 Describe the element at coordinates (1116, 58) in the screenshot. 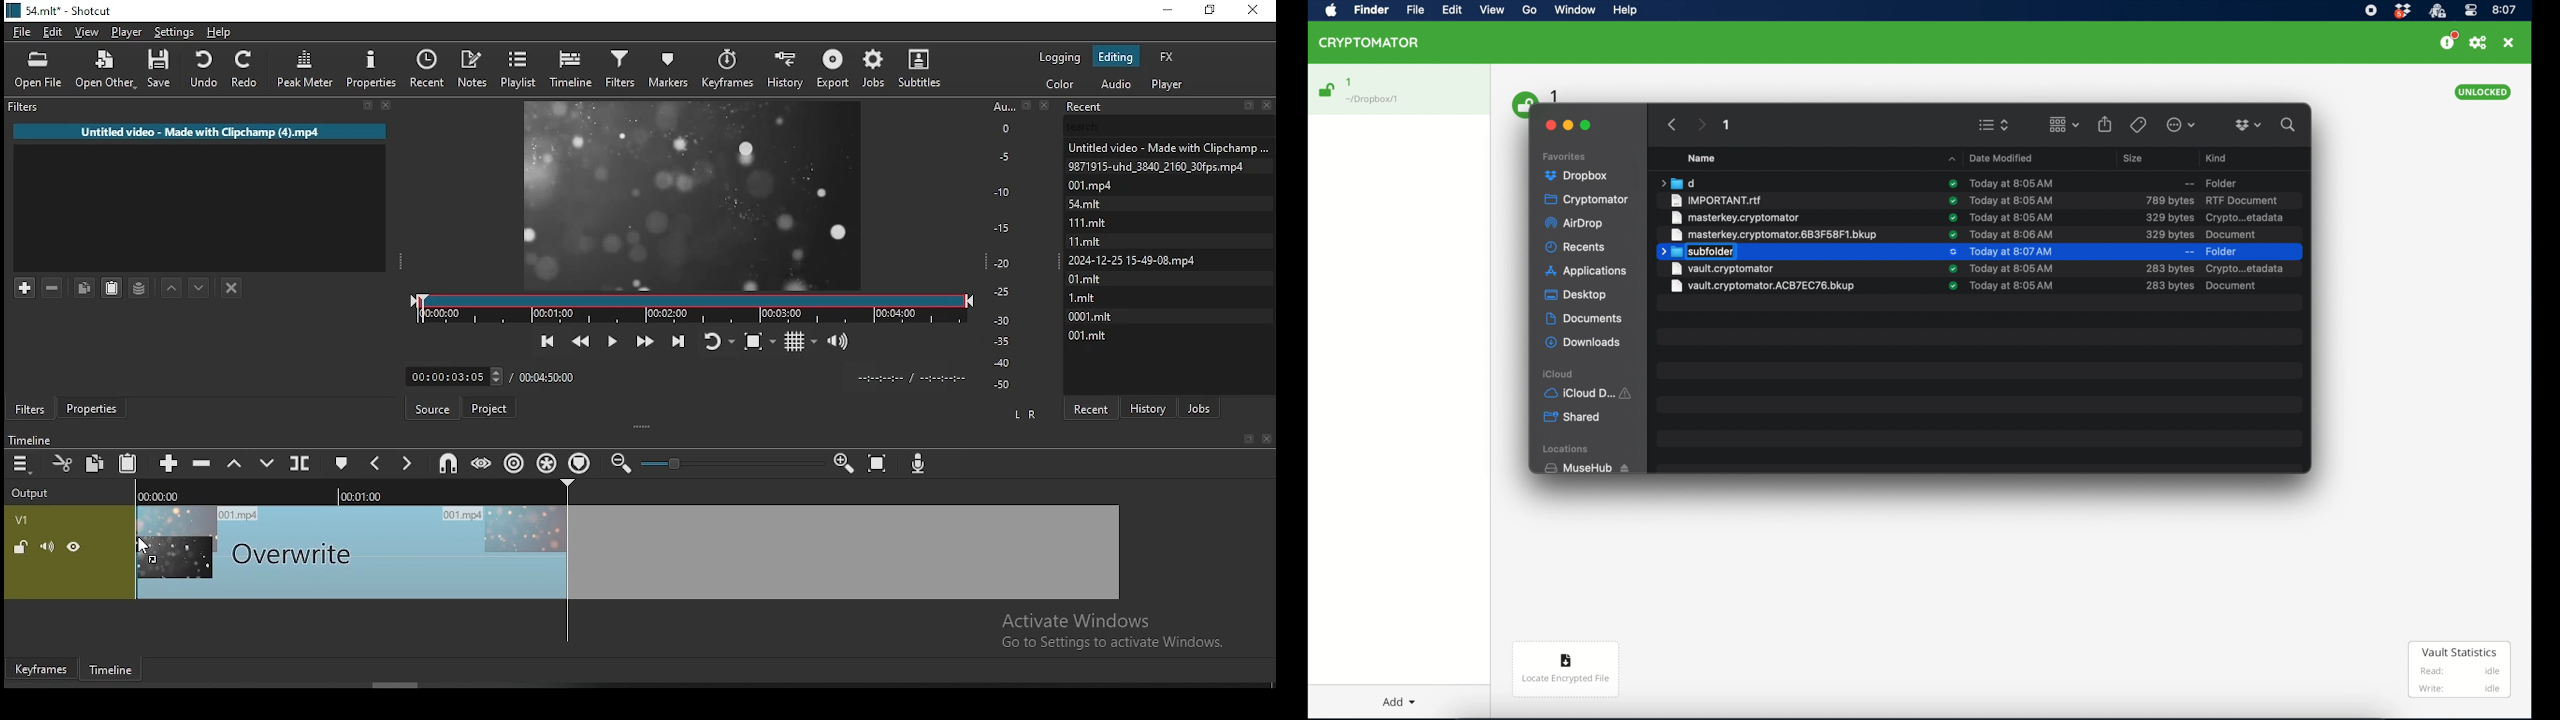

I see `editing` at that location.